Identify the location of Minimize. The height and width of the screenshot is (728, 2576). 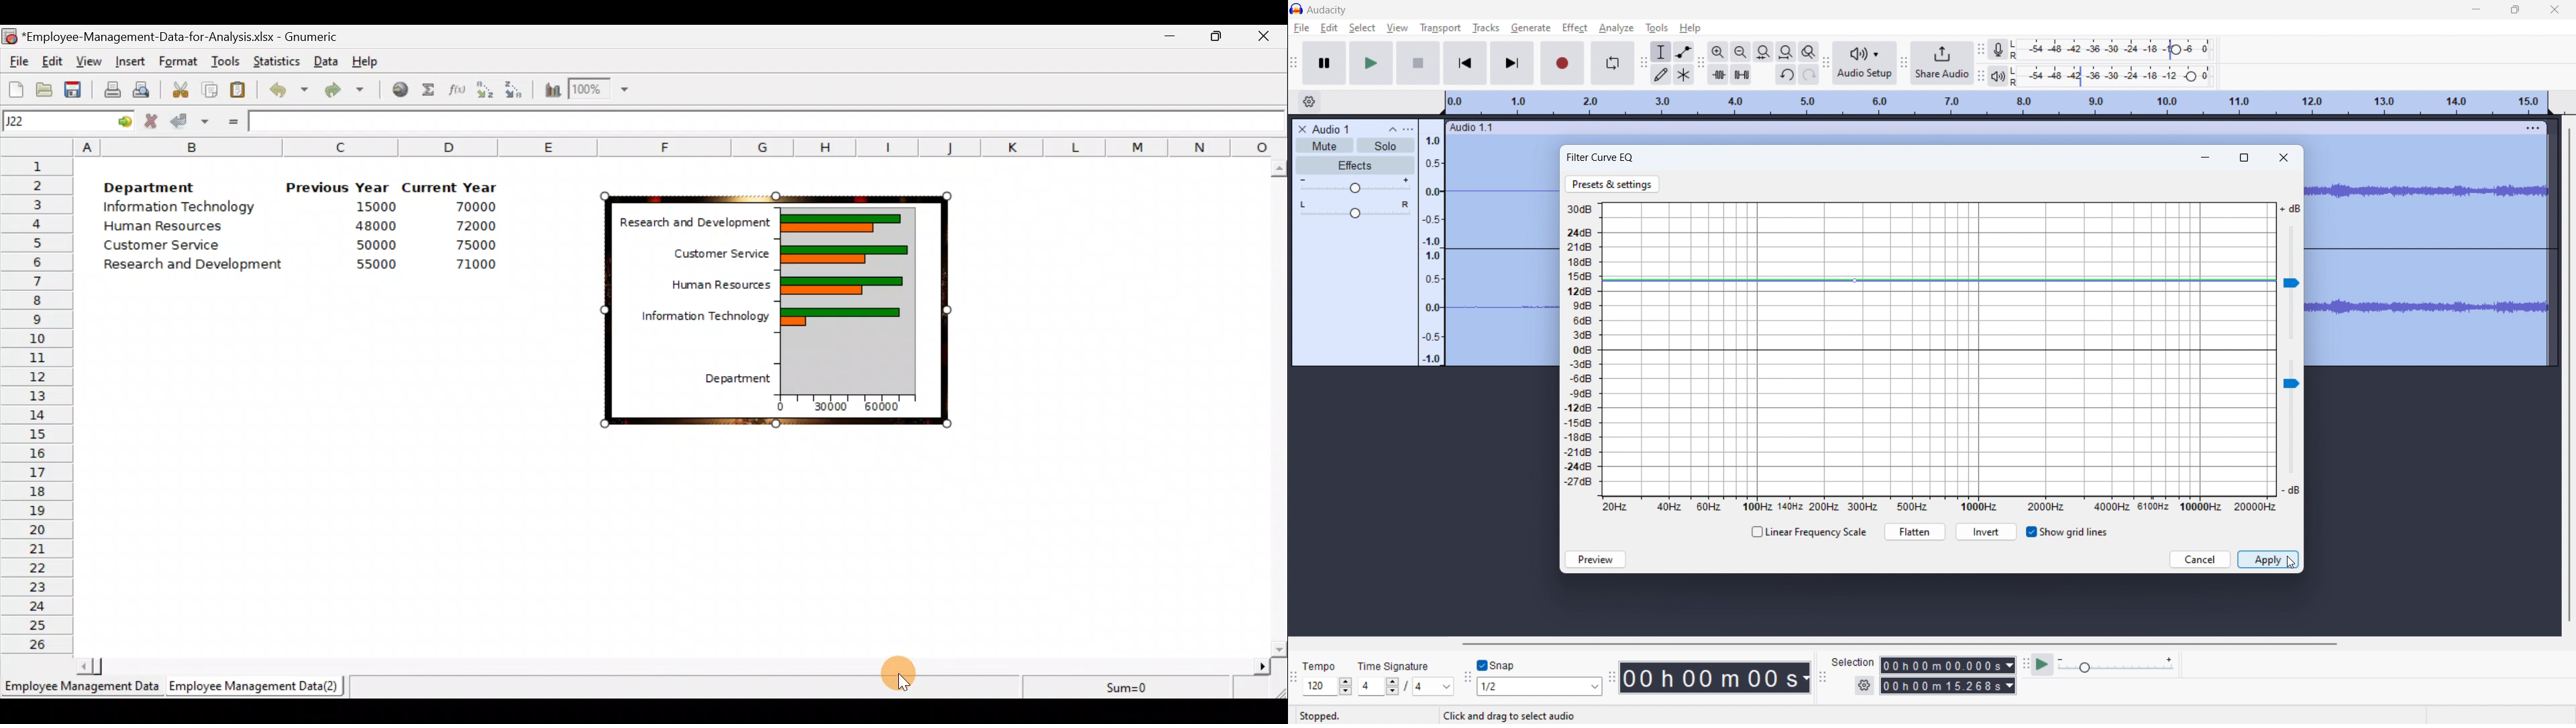
(1170, 36).